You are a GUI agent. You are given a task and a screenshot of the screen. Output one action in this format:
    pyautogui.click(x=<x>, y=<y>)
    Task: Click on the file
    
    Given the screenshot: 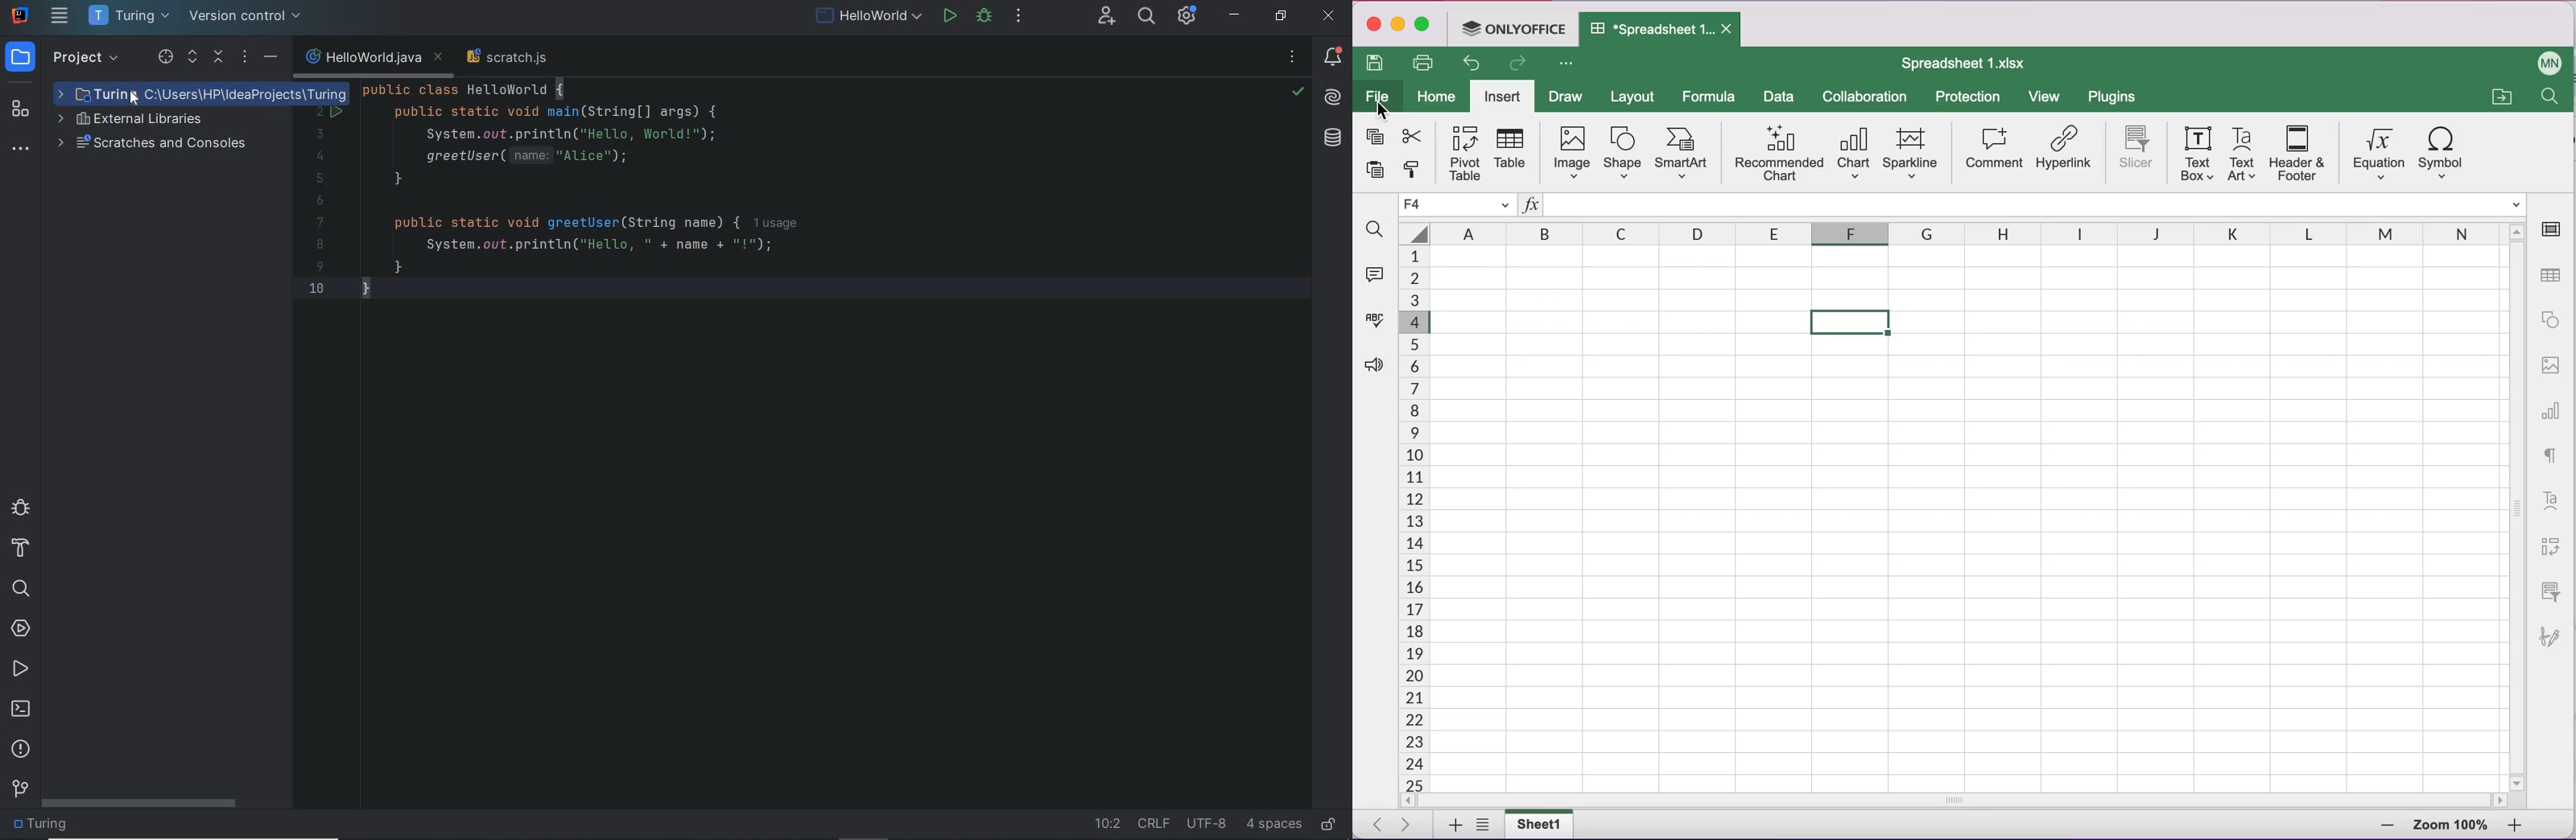 What is the action you would take?
    pyautogui.click(x=1377, y=99)
    